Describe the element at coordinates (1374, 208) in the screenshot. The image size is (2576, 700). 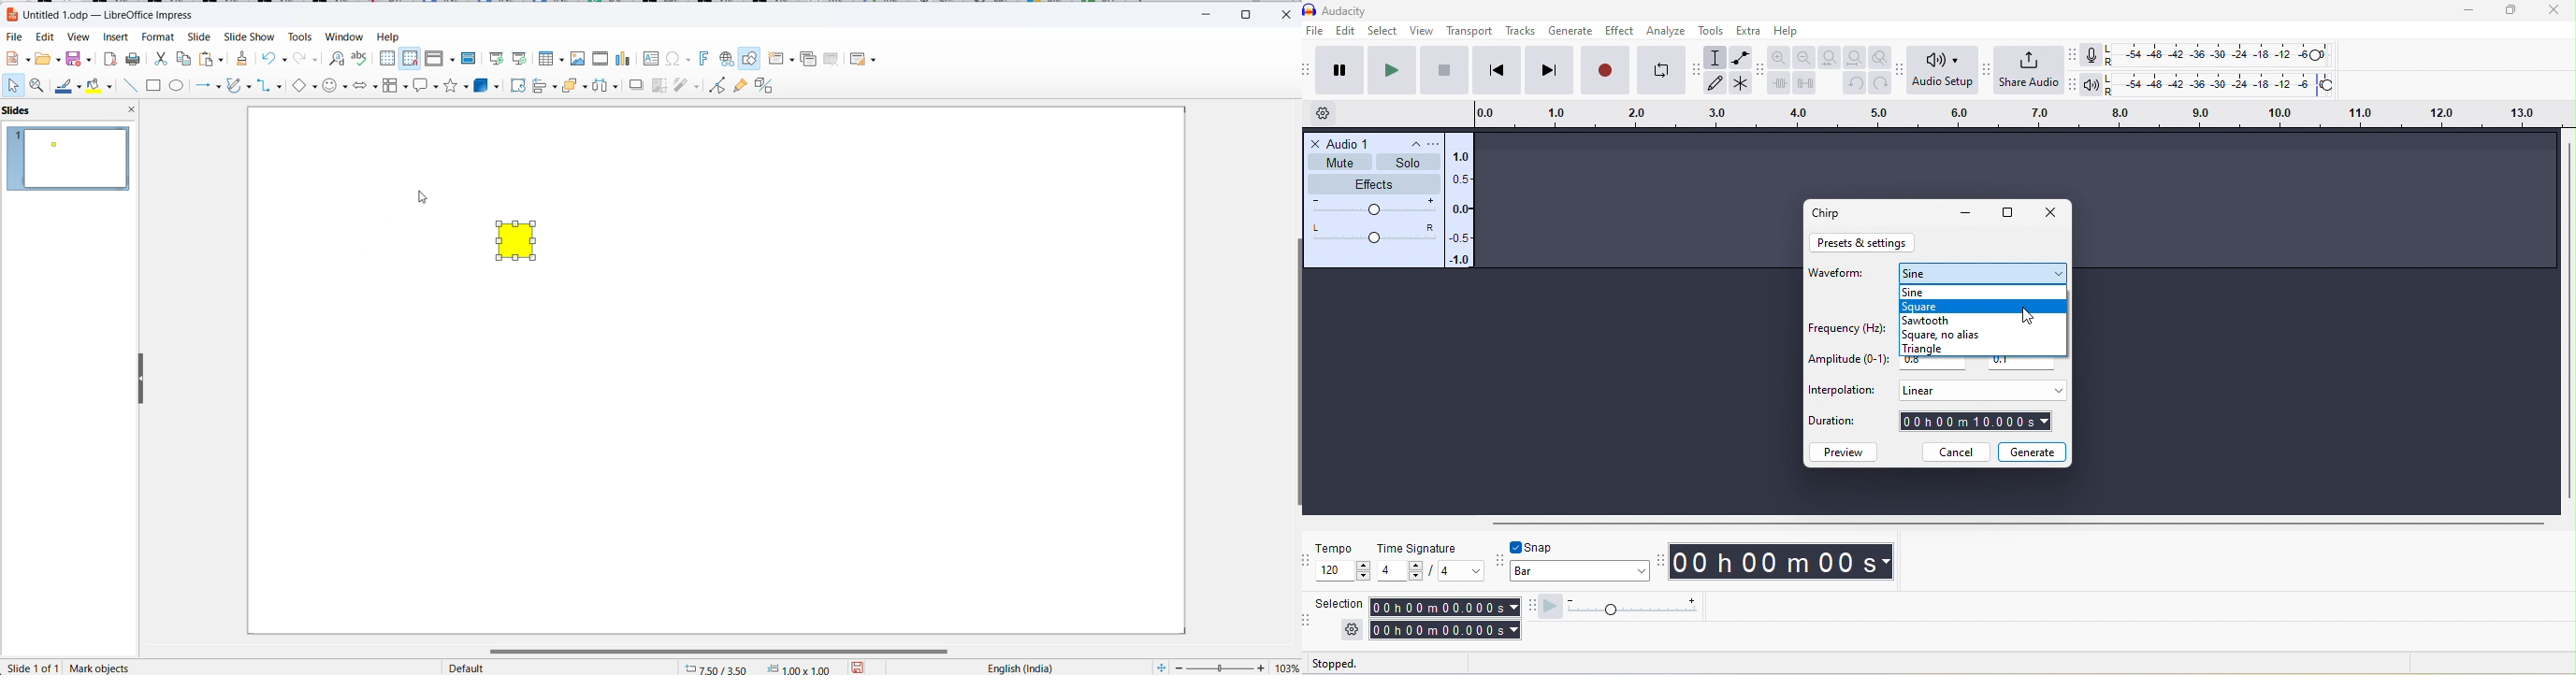
I see `volume` at that location.